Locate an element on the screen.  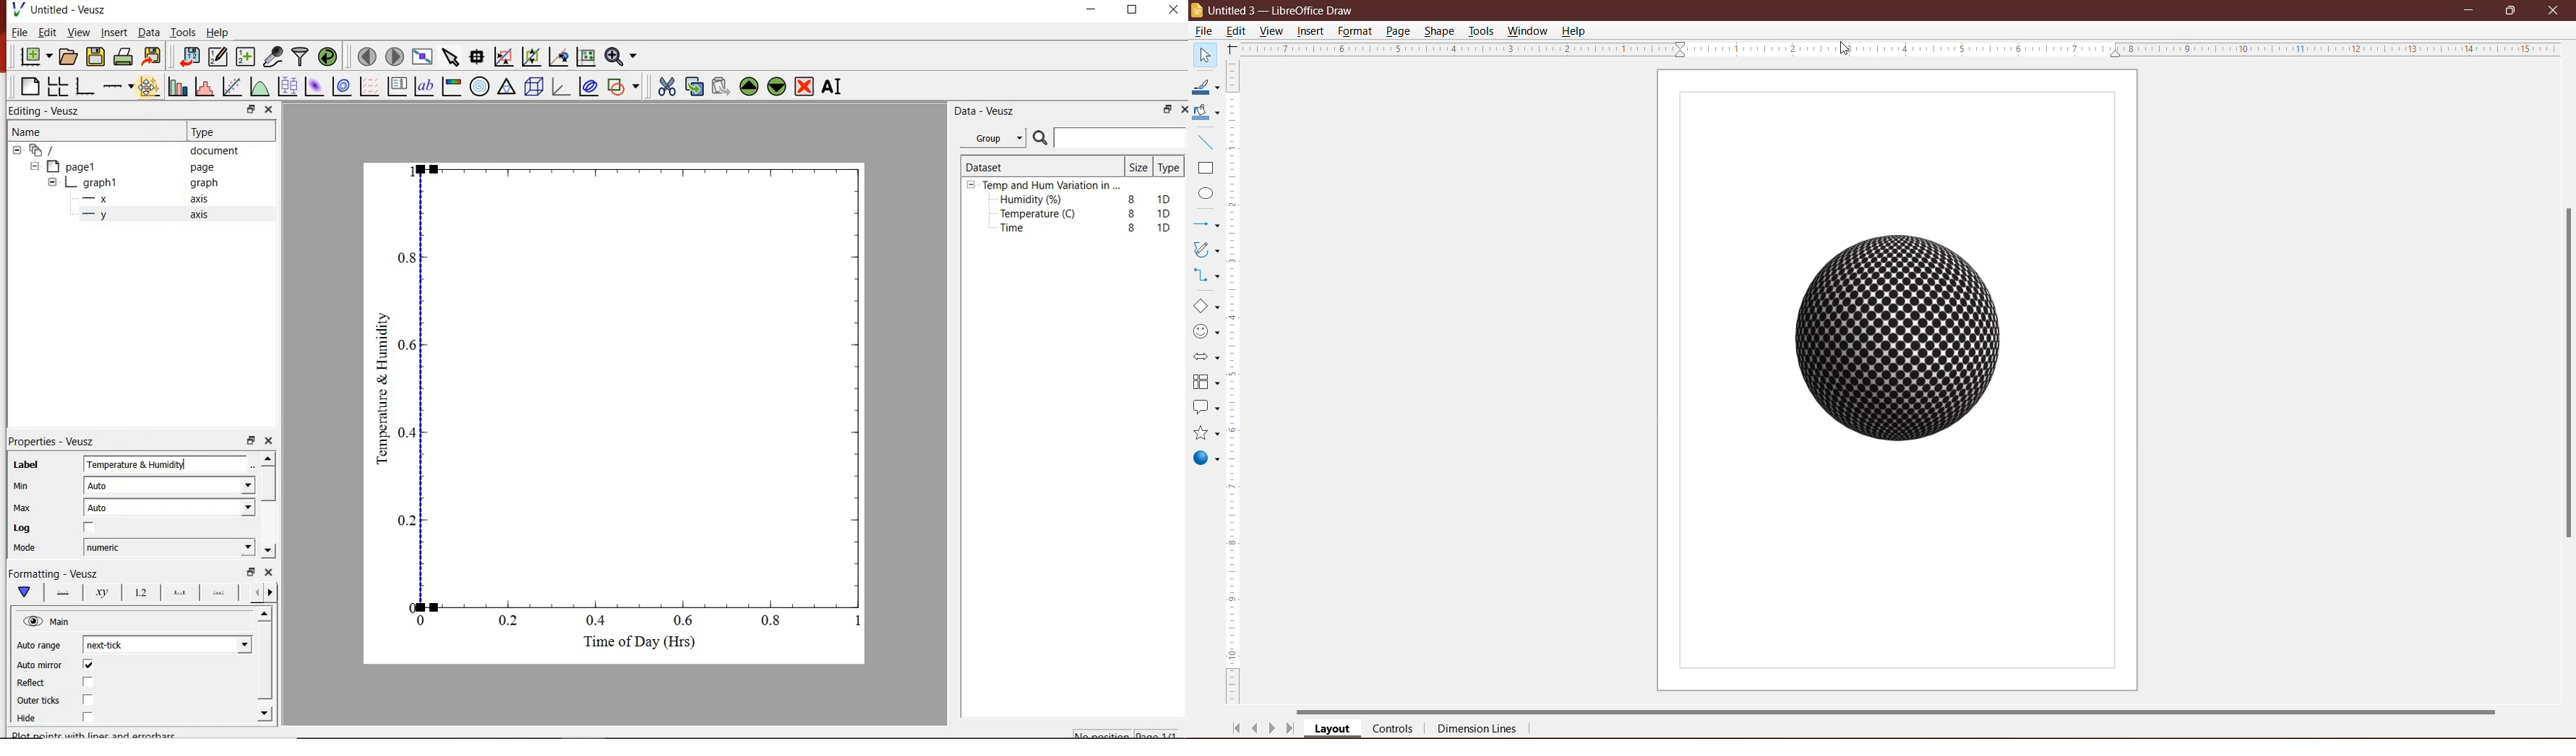
Shape is located at coordinates (1441, 30).